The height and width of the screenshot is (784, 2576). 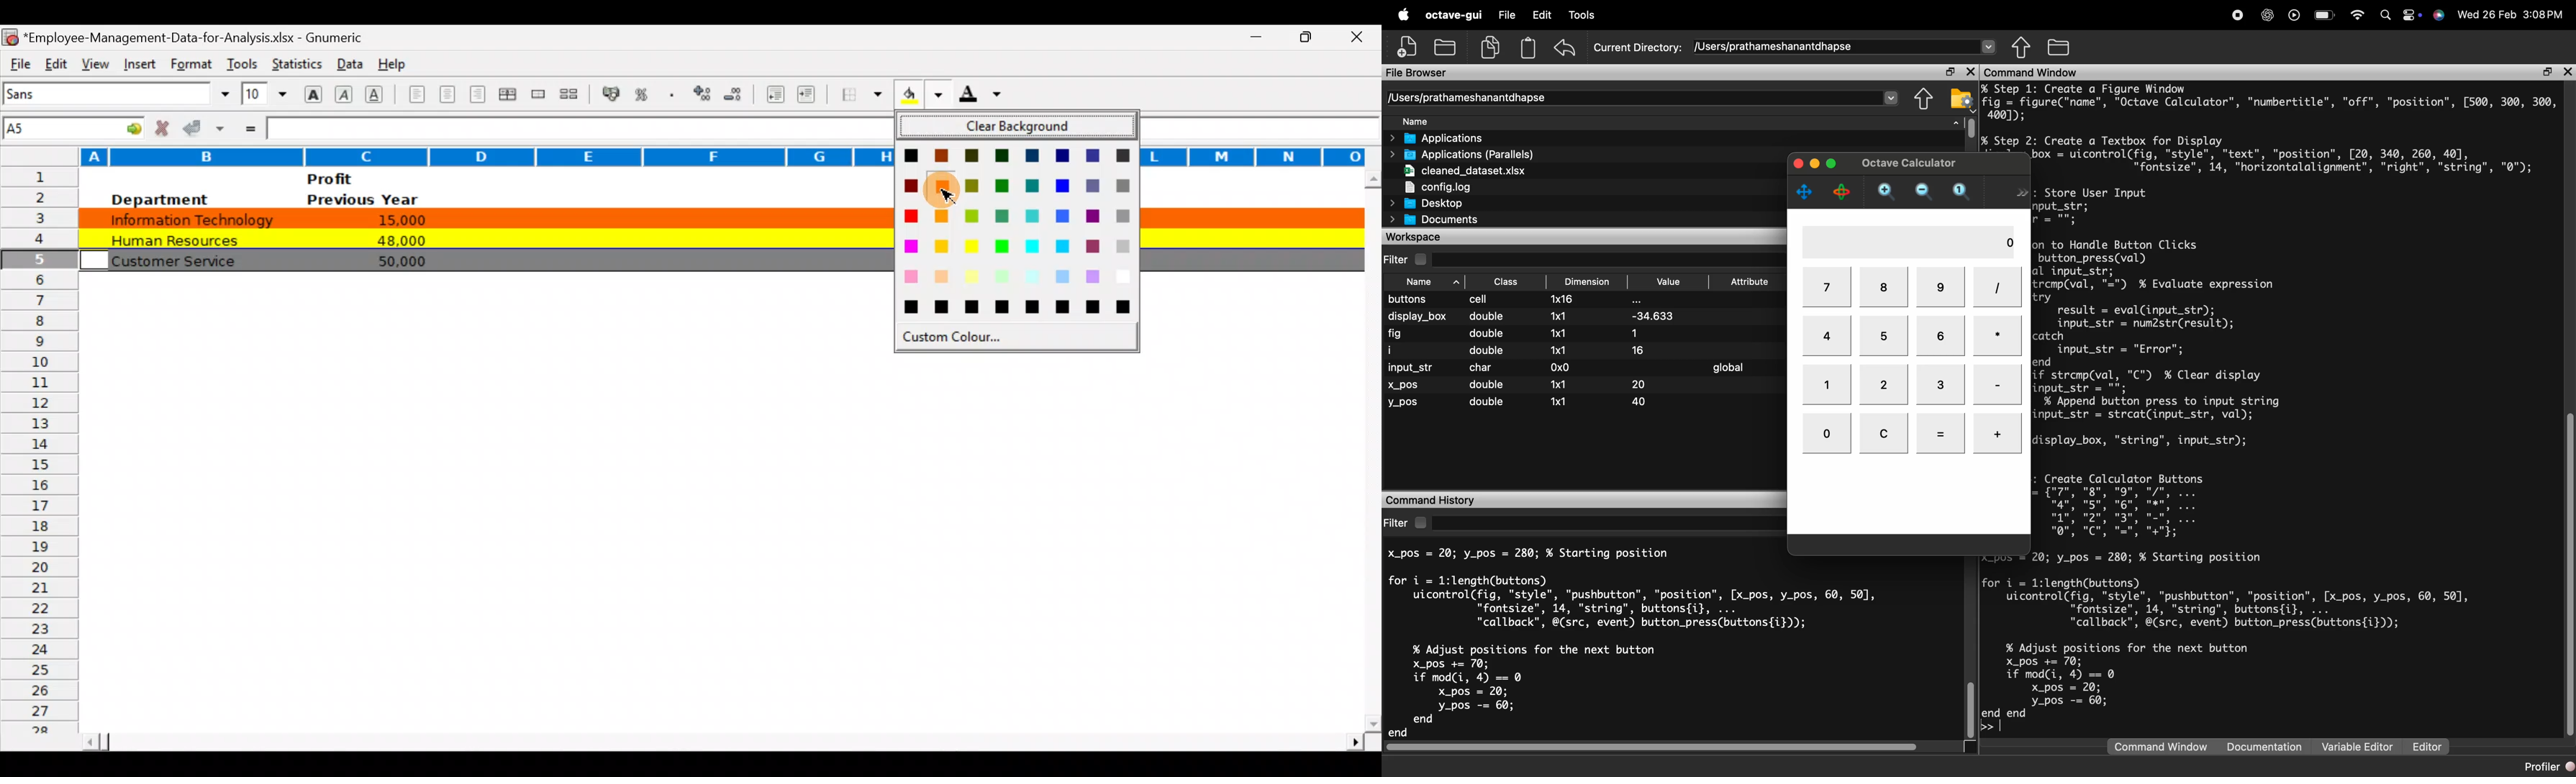 I want to click on Help, so click(x=393, y=61).